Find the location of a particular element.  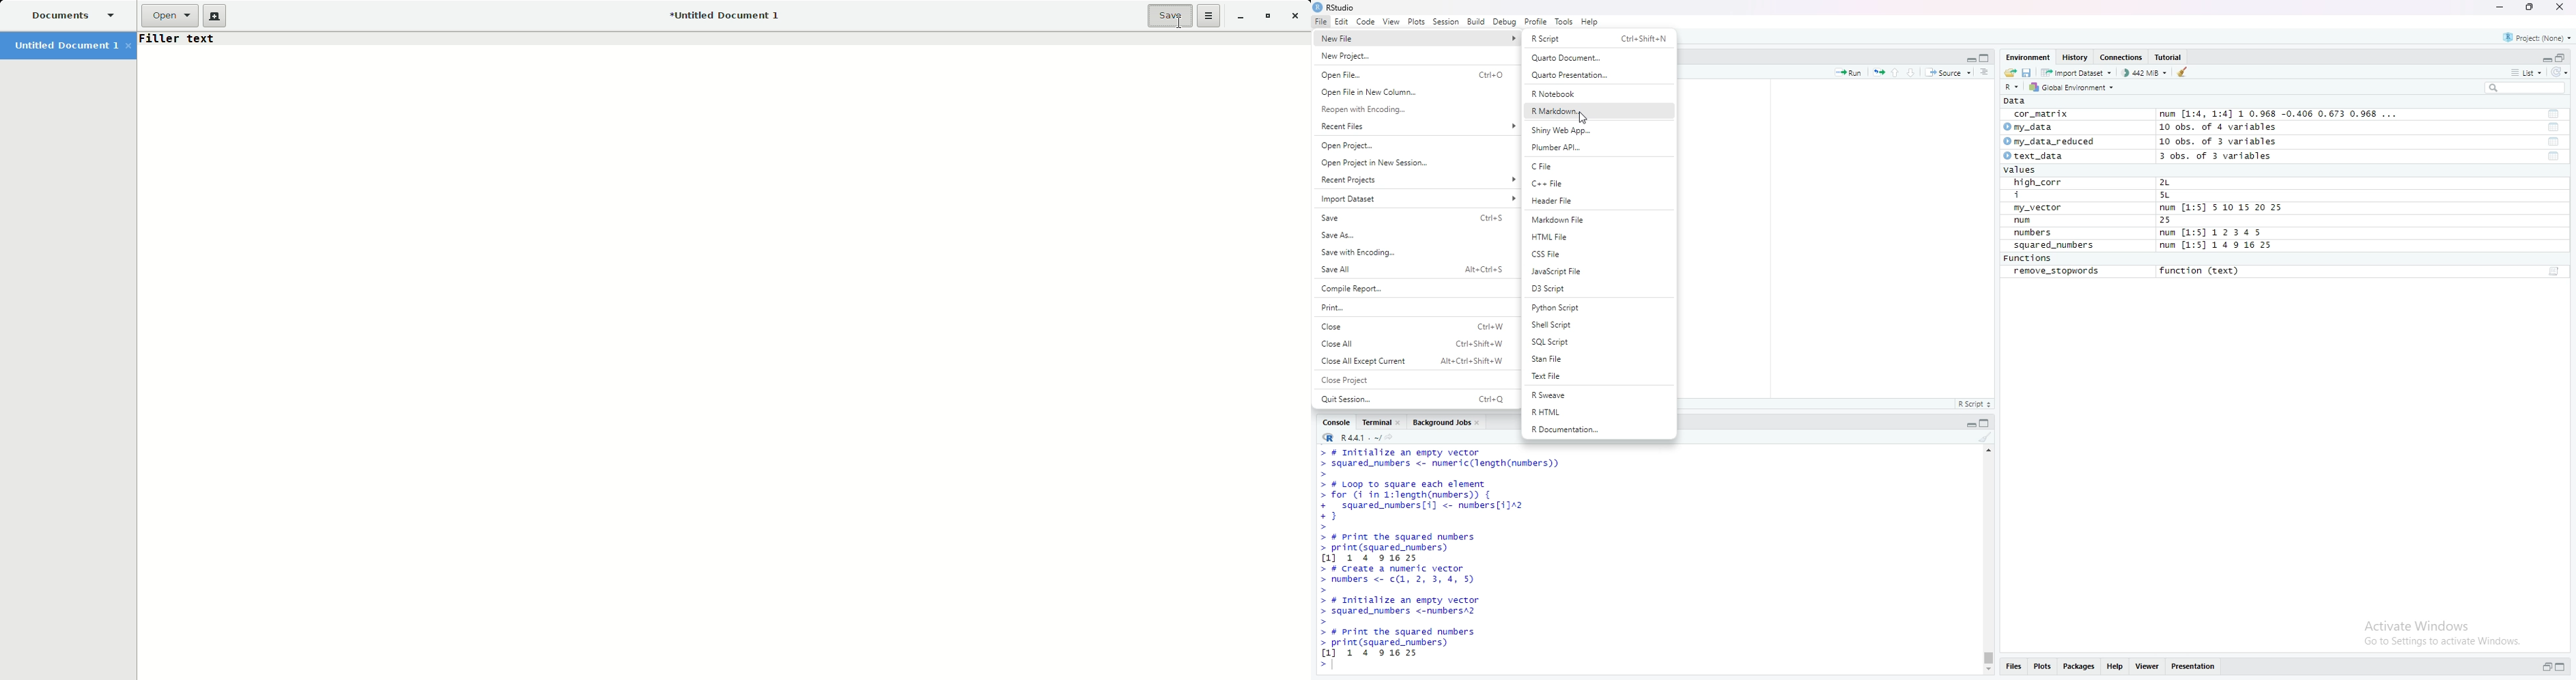

i is located at coordinates (2034, 194).